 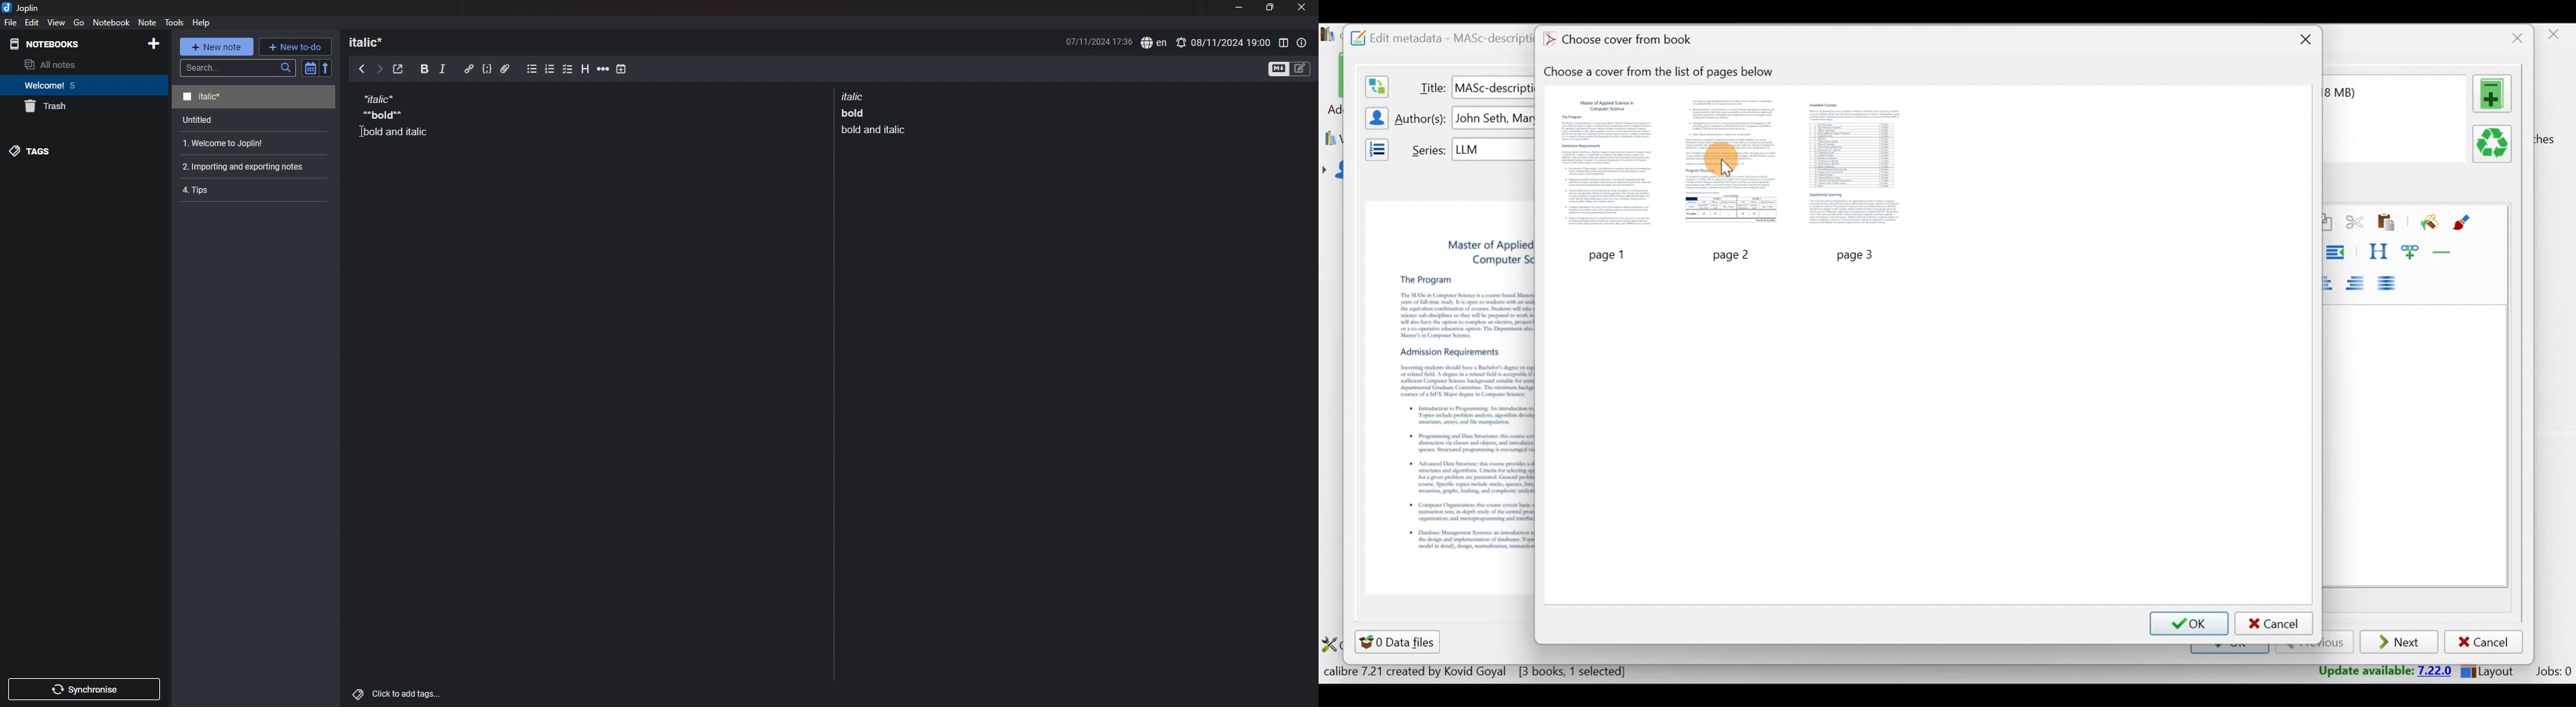 What do you see at coordinates (48, 44) in the screenshot?
I see `notebooks` at bounding box center [48, 44].